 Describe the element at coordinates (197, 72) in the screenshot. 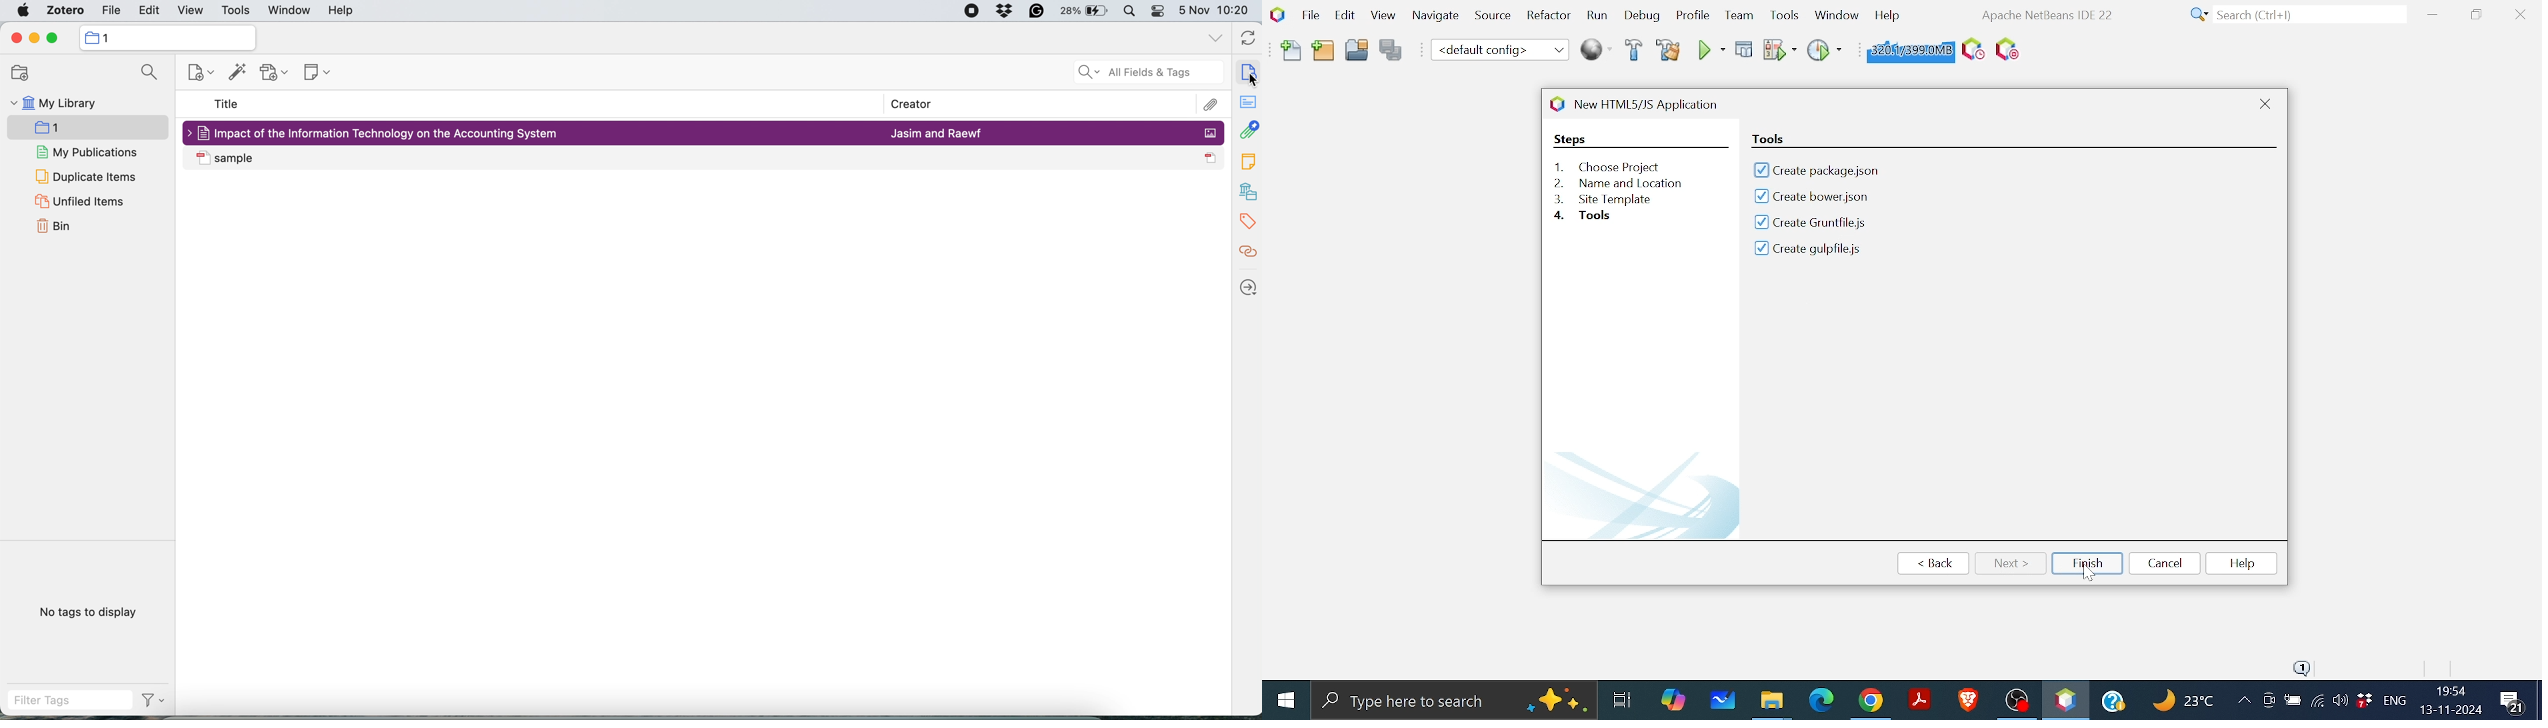

I see `new item` at that location.